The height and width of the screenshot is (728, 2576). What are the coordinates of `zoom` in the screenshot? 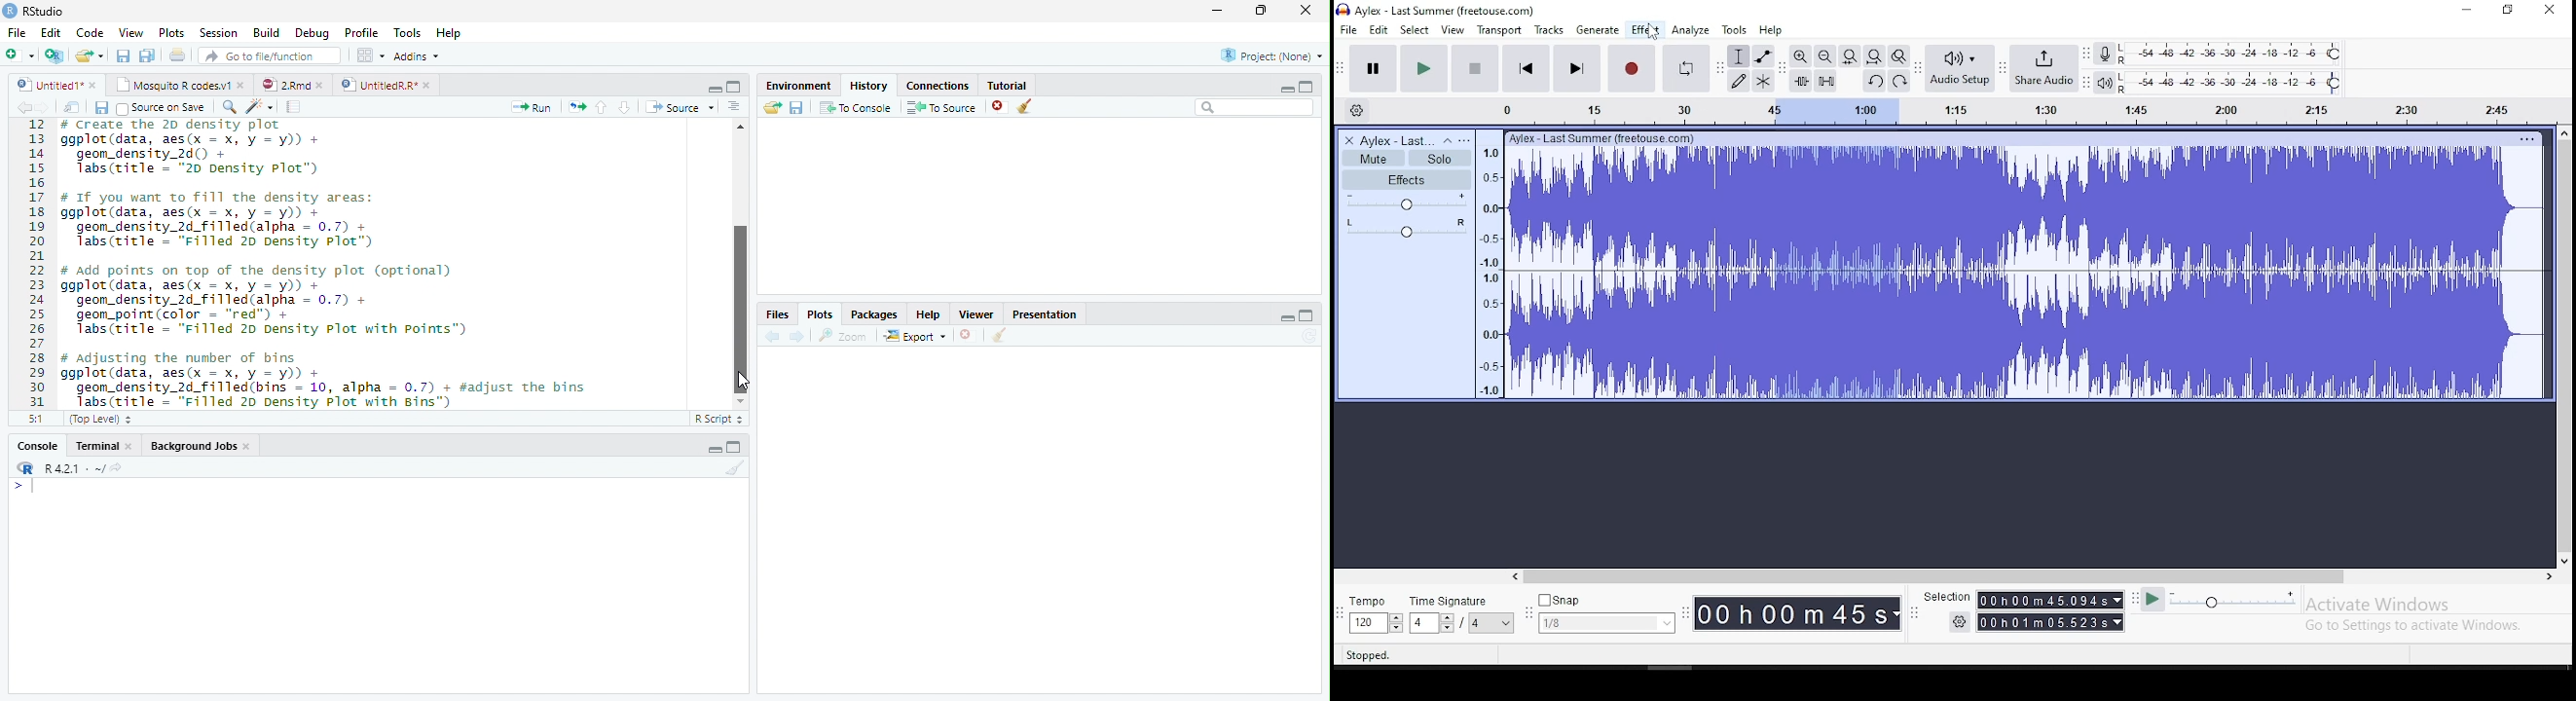 It's located at (846, 337).